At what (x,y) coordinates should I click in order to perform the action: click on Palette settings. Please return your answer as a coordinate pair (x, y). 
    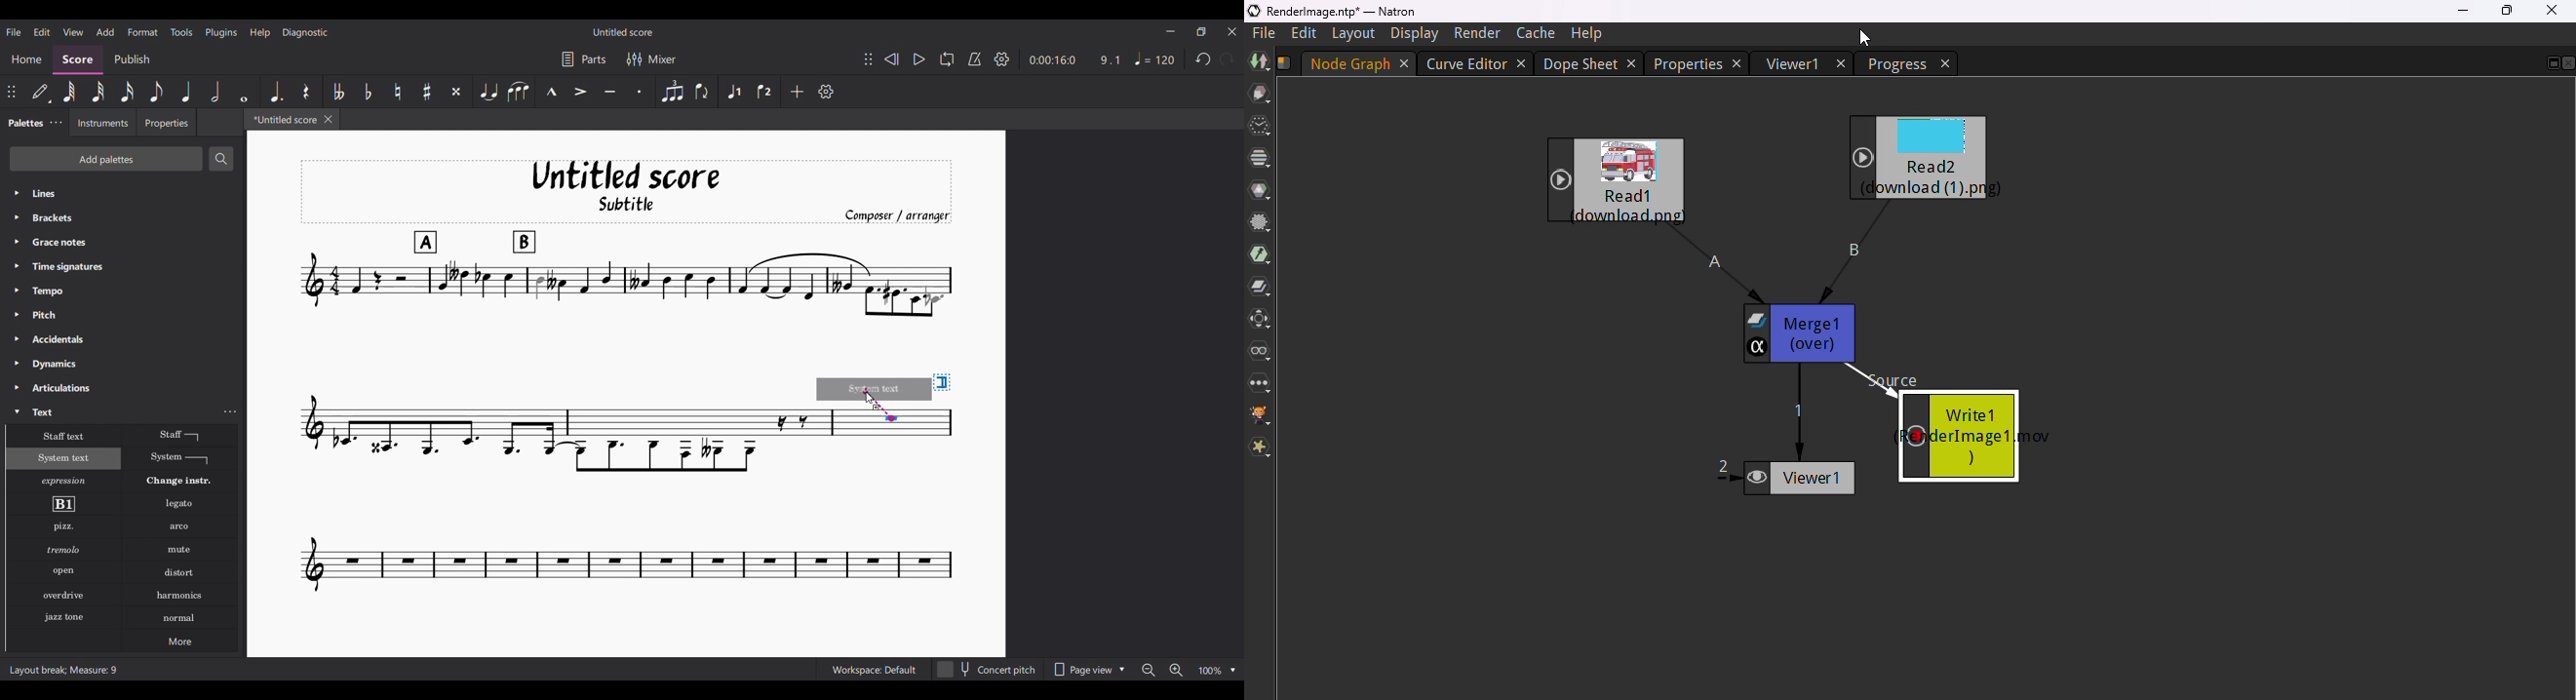
    Looking at the image, I should click on (56, 122).